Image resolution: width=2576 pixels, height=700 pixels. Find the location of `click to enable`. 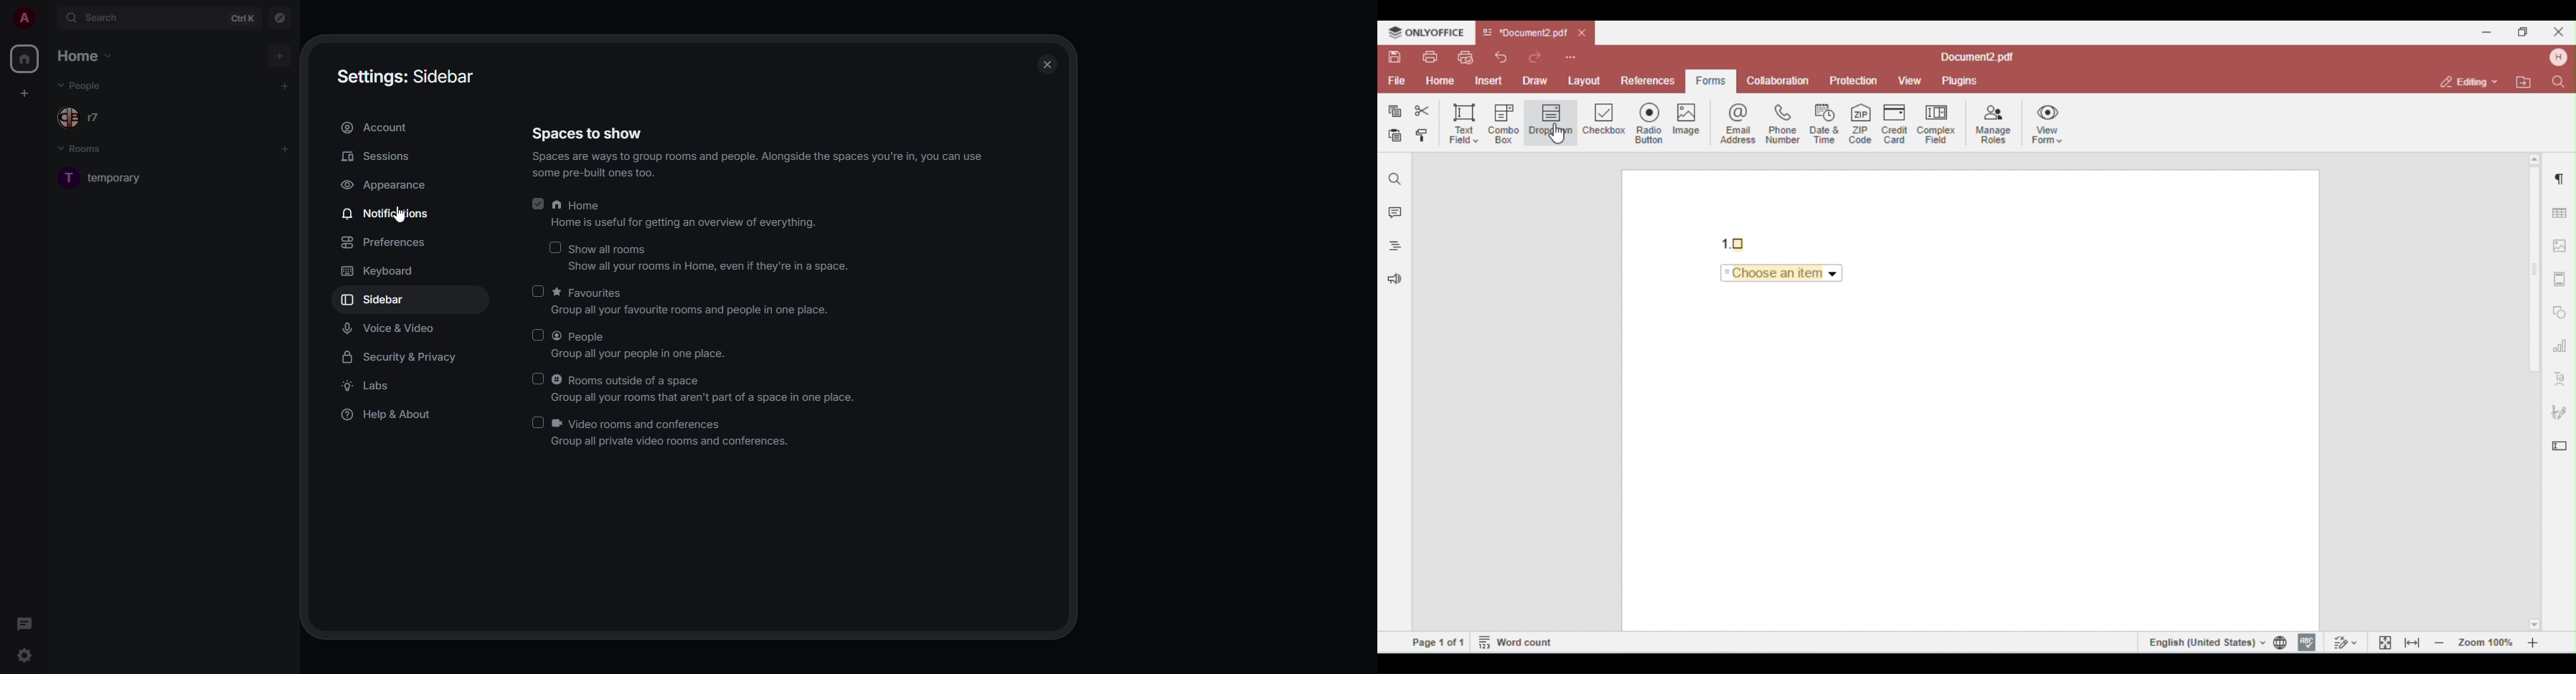

click to enable is located at coordinates (538, 333).